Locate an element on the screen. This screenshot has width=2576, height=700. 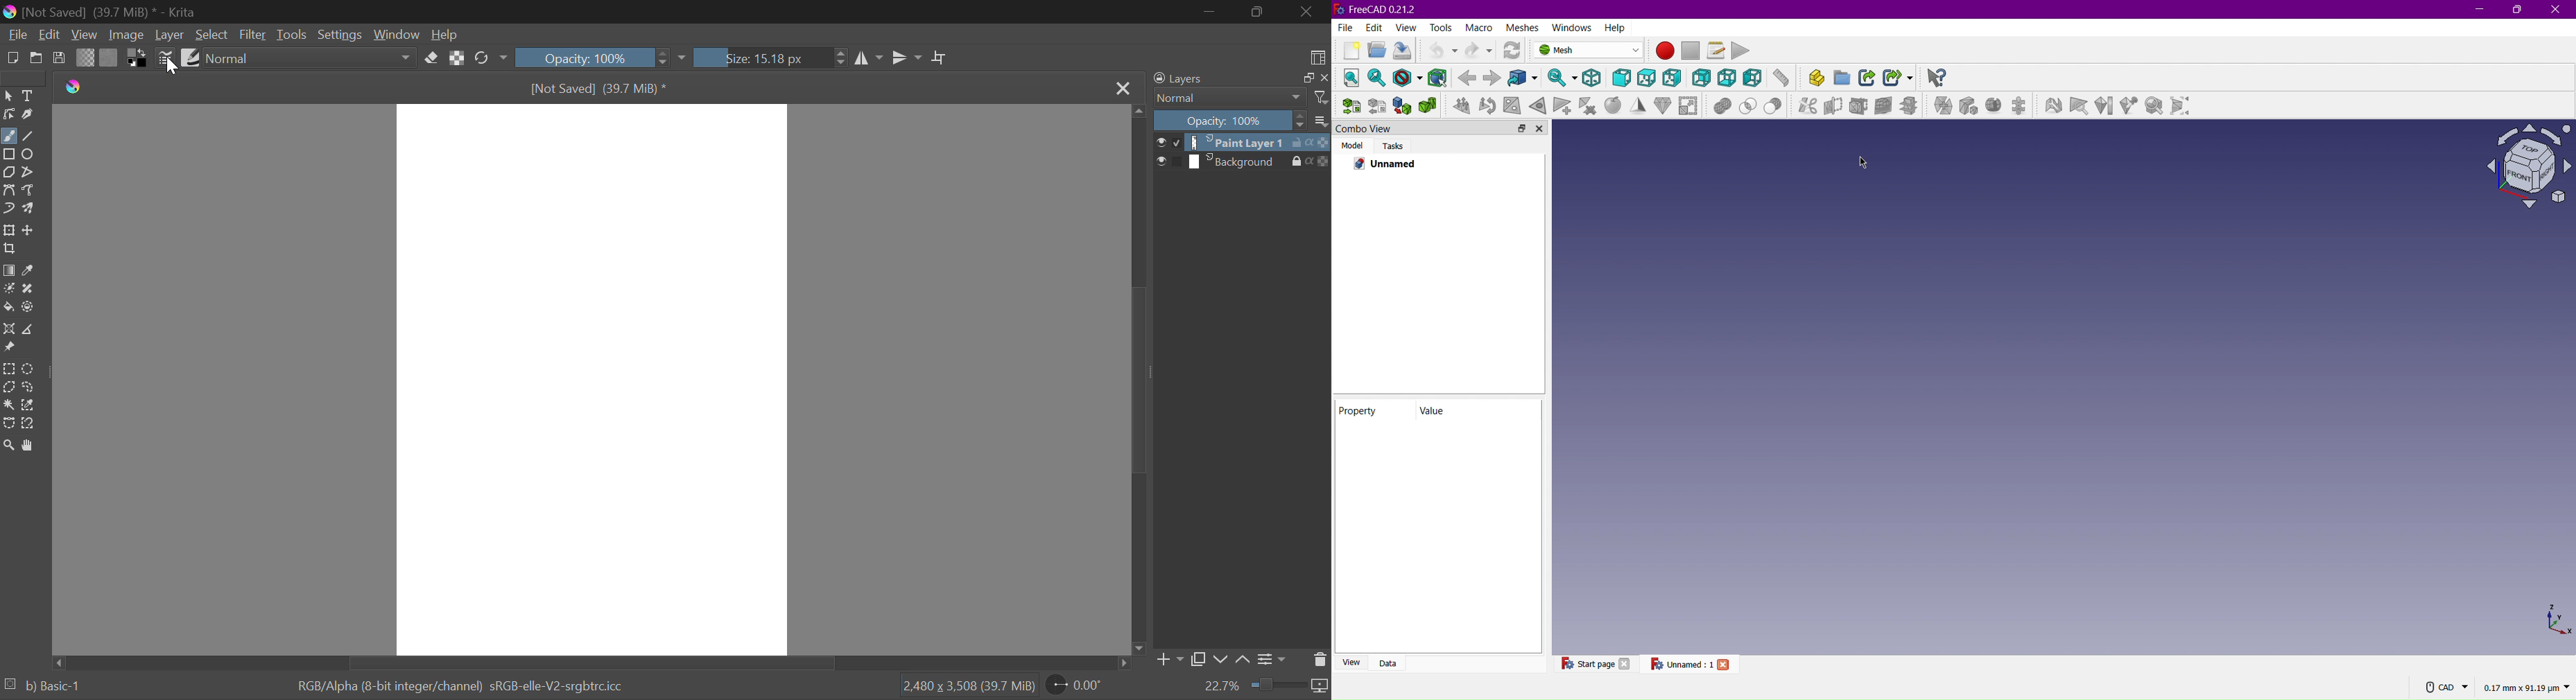
combo view is located at coordinates (1396, 128).